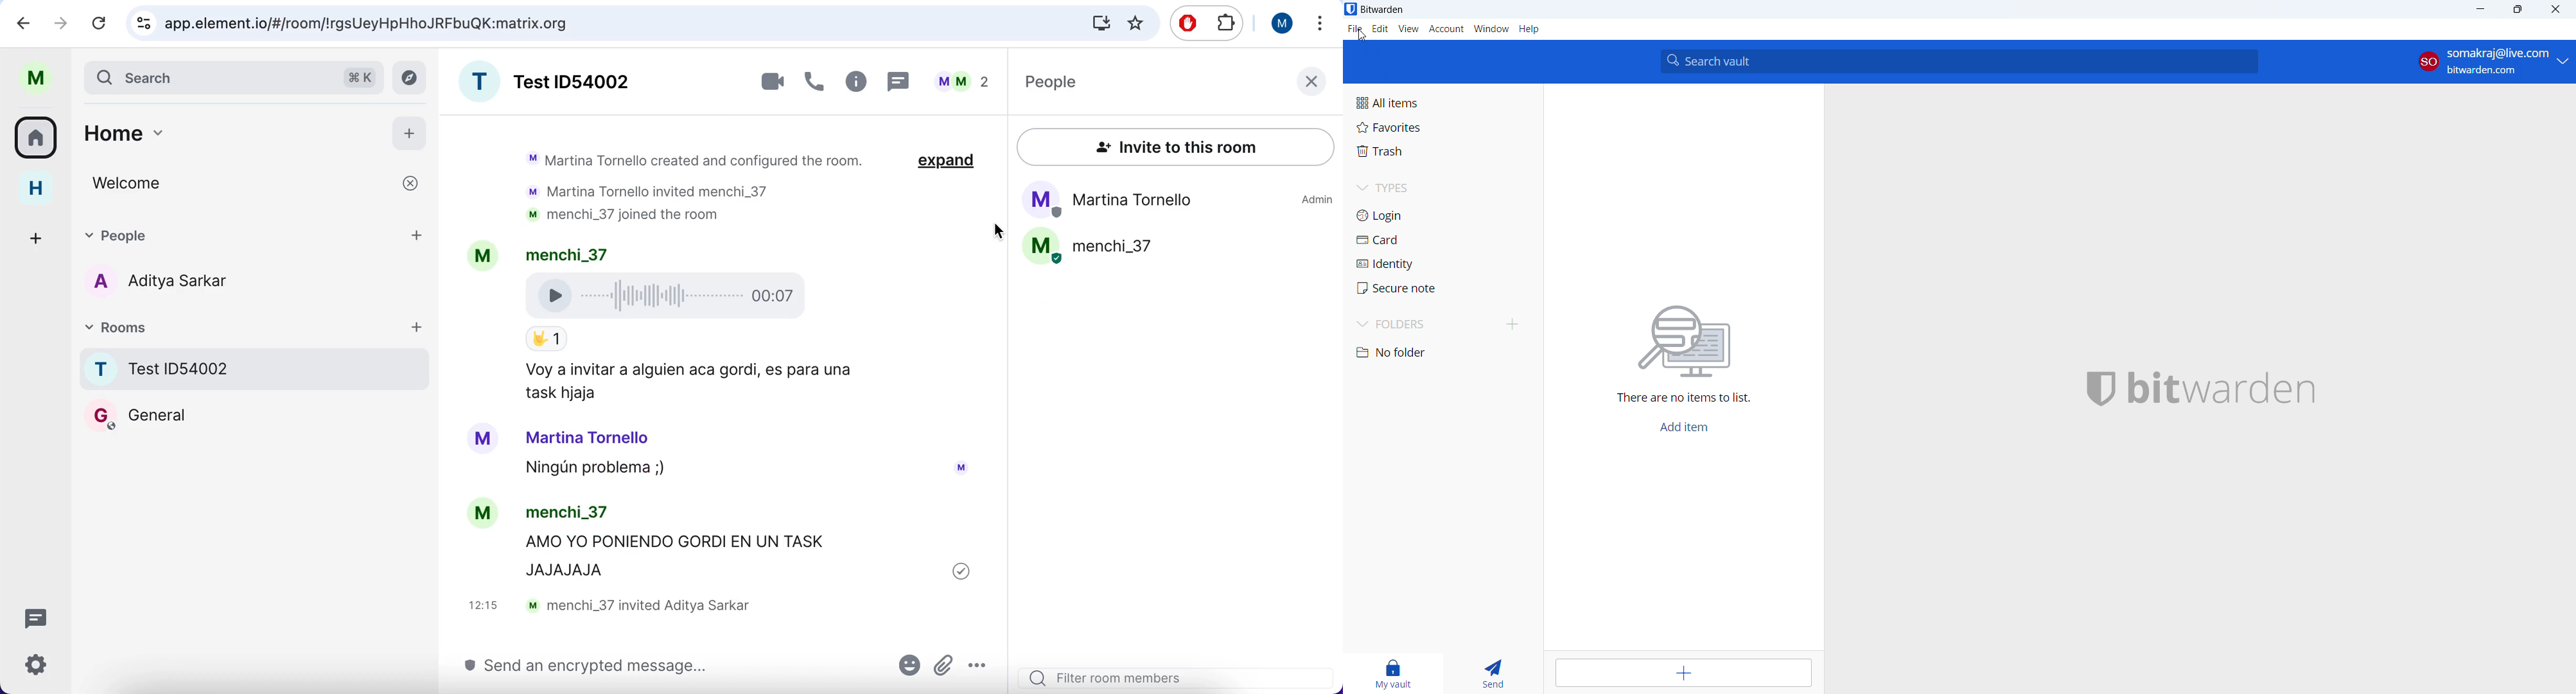 The height and width of the screenshot is (700, 2576). Describe the element at coordinates (243, 280) in the screenshot. I see `chat member` at that location.